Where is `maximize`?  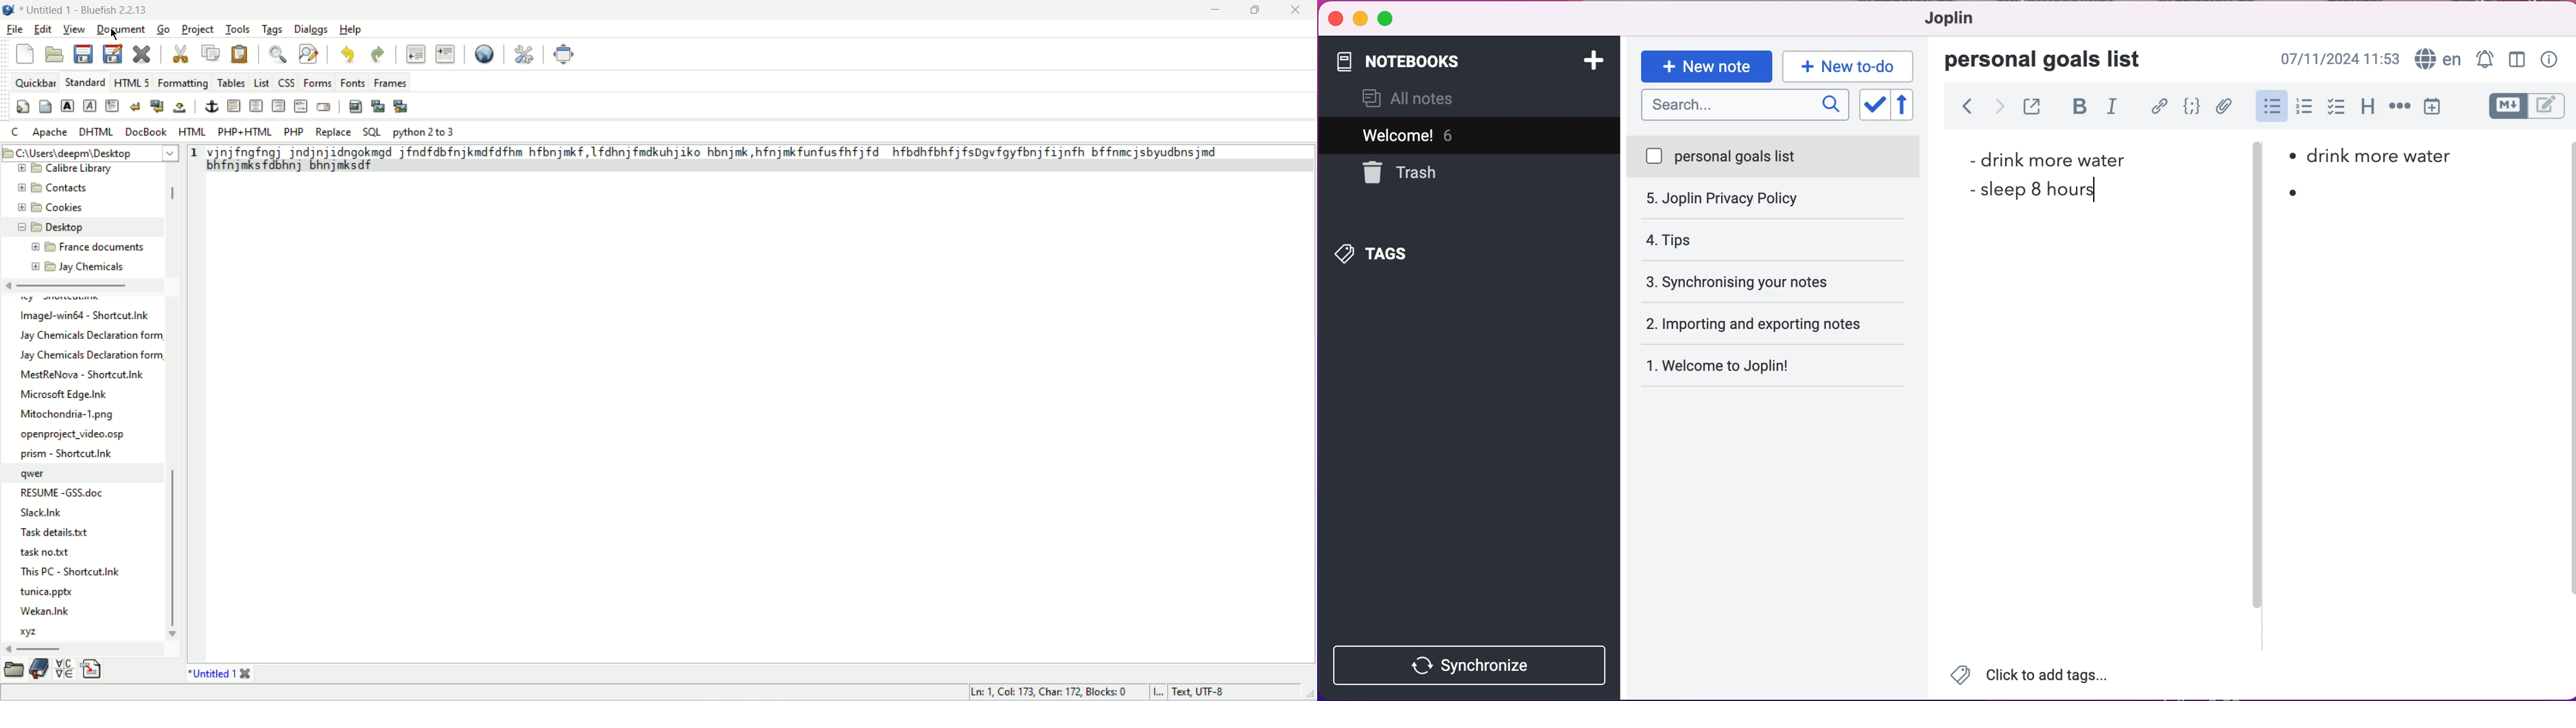 maximize is located at coordinates (1256, 9).